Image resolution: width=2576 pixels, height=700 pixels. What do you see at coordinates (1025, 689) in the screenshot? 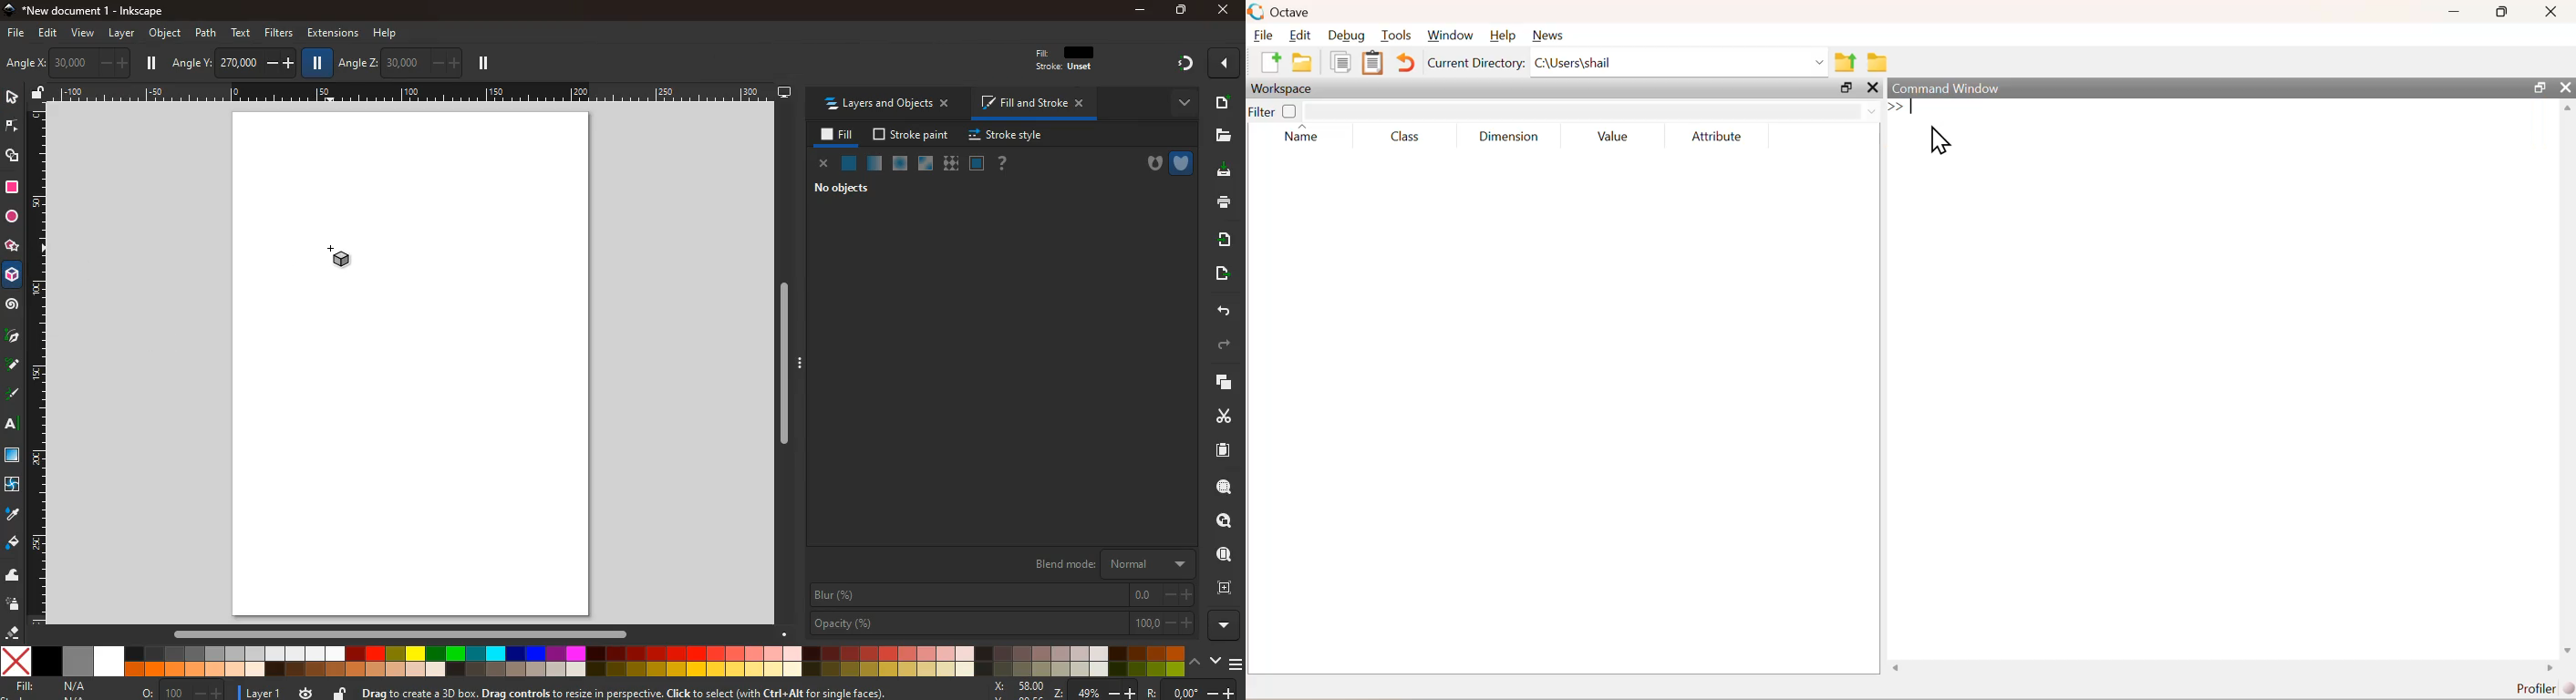
I see `zoom` at bounding box center [1025, 689].